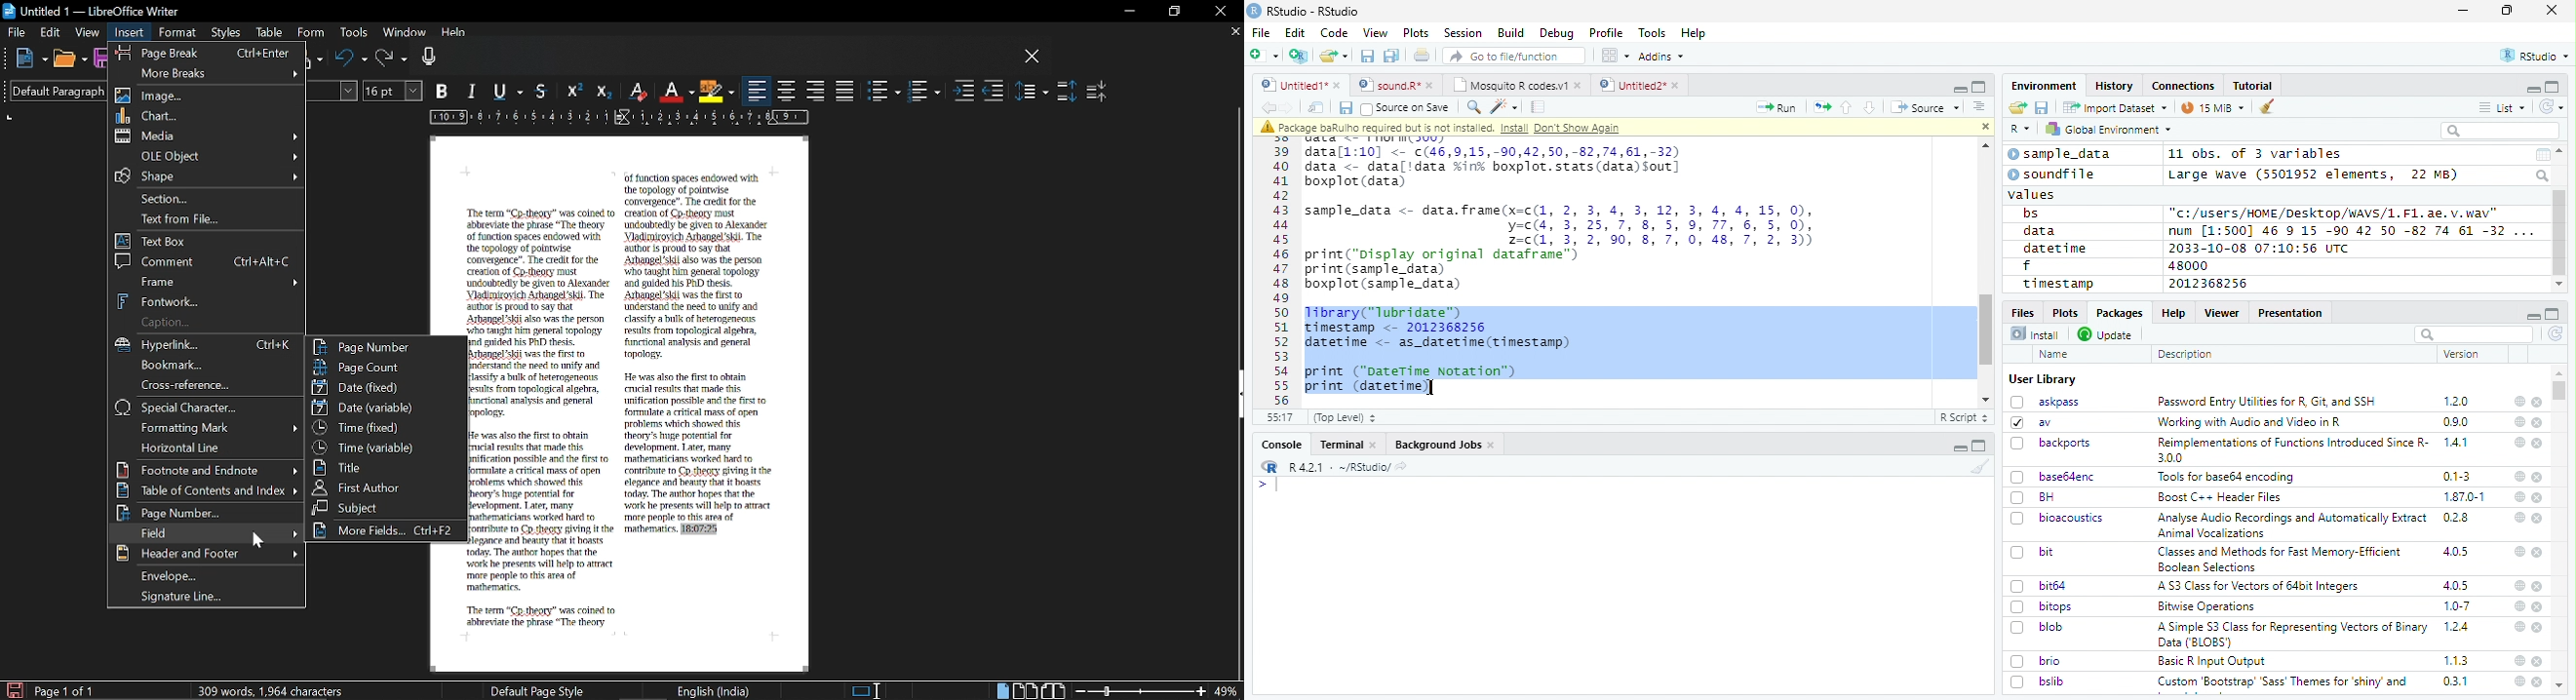  I want to click on "c:/users/HOME /Desktop/wWAVS/1.F1, ae. v.wav", so click(2335, 212).